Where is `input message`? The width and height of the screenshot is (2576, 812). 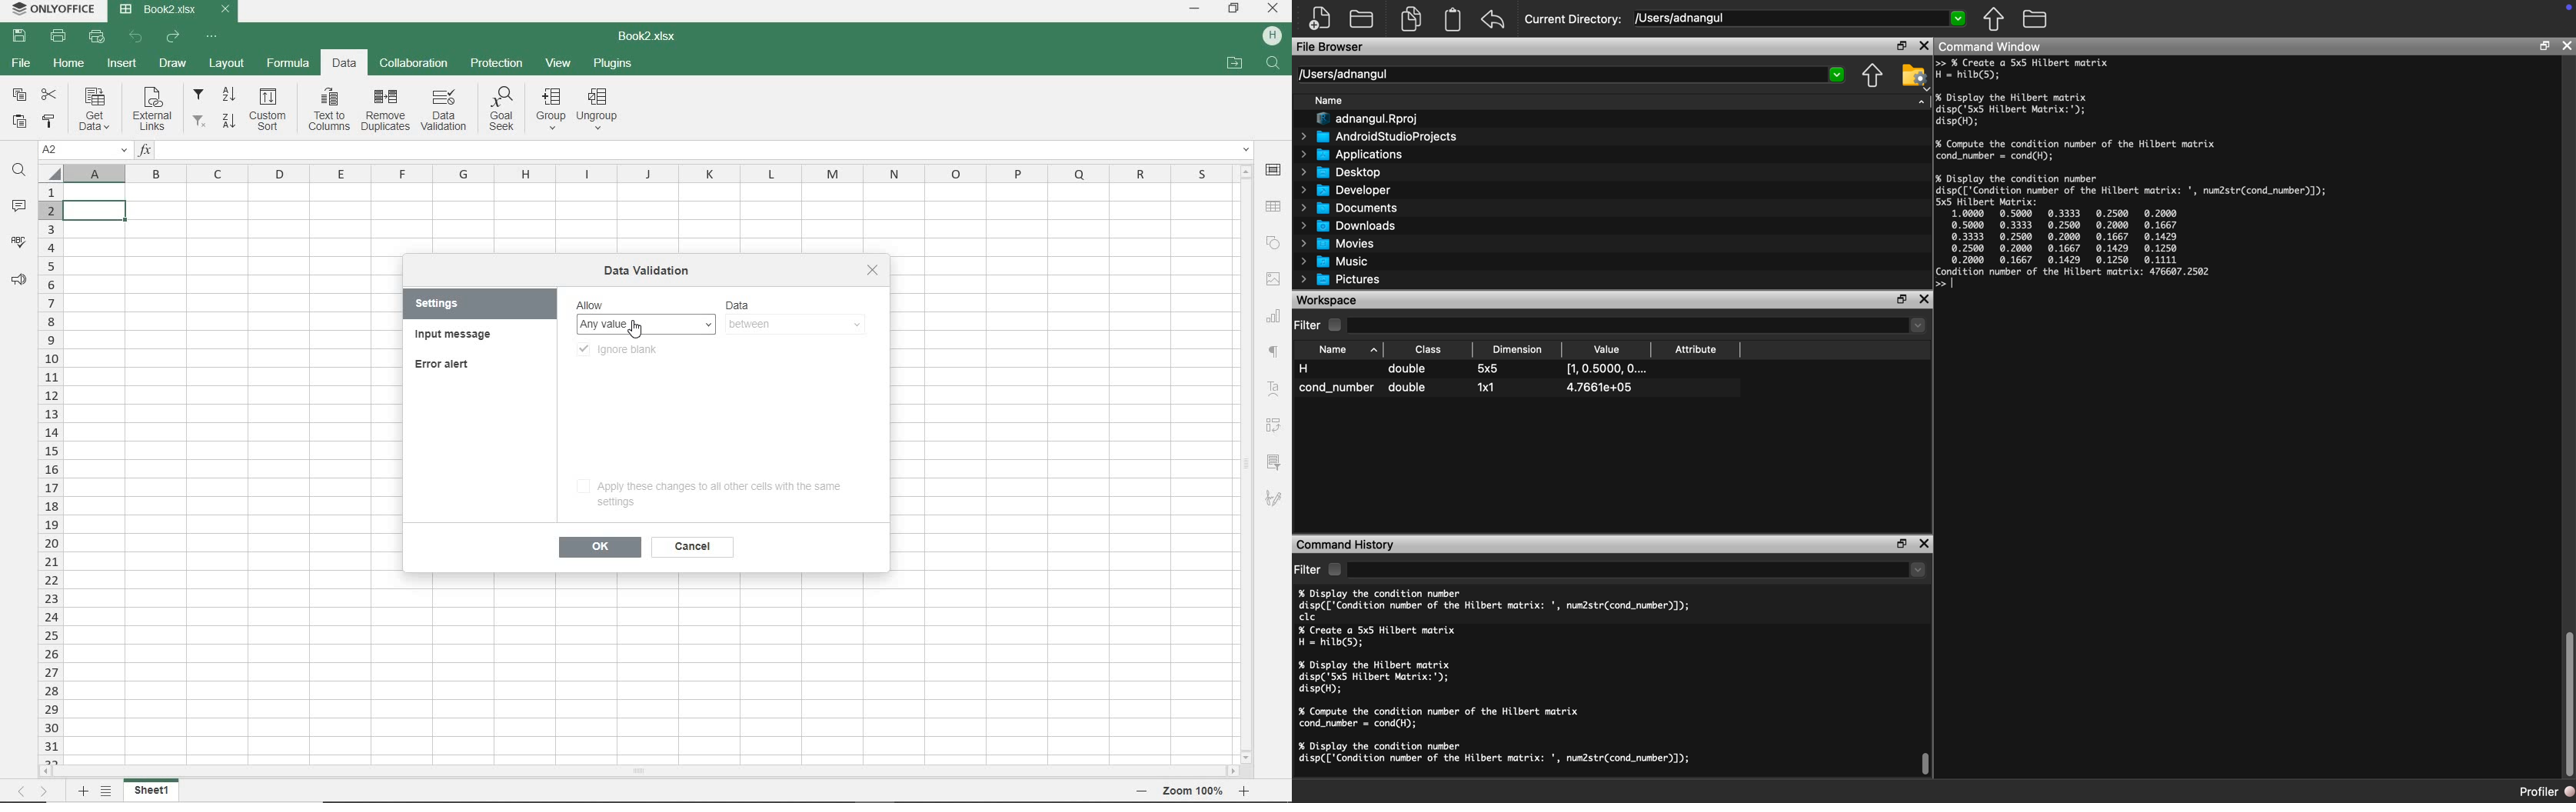 input message is located at coordinates (454, 335).